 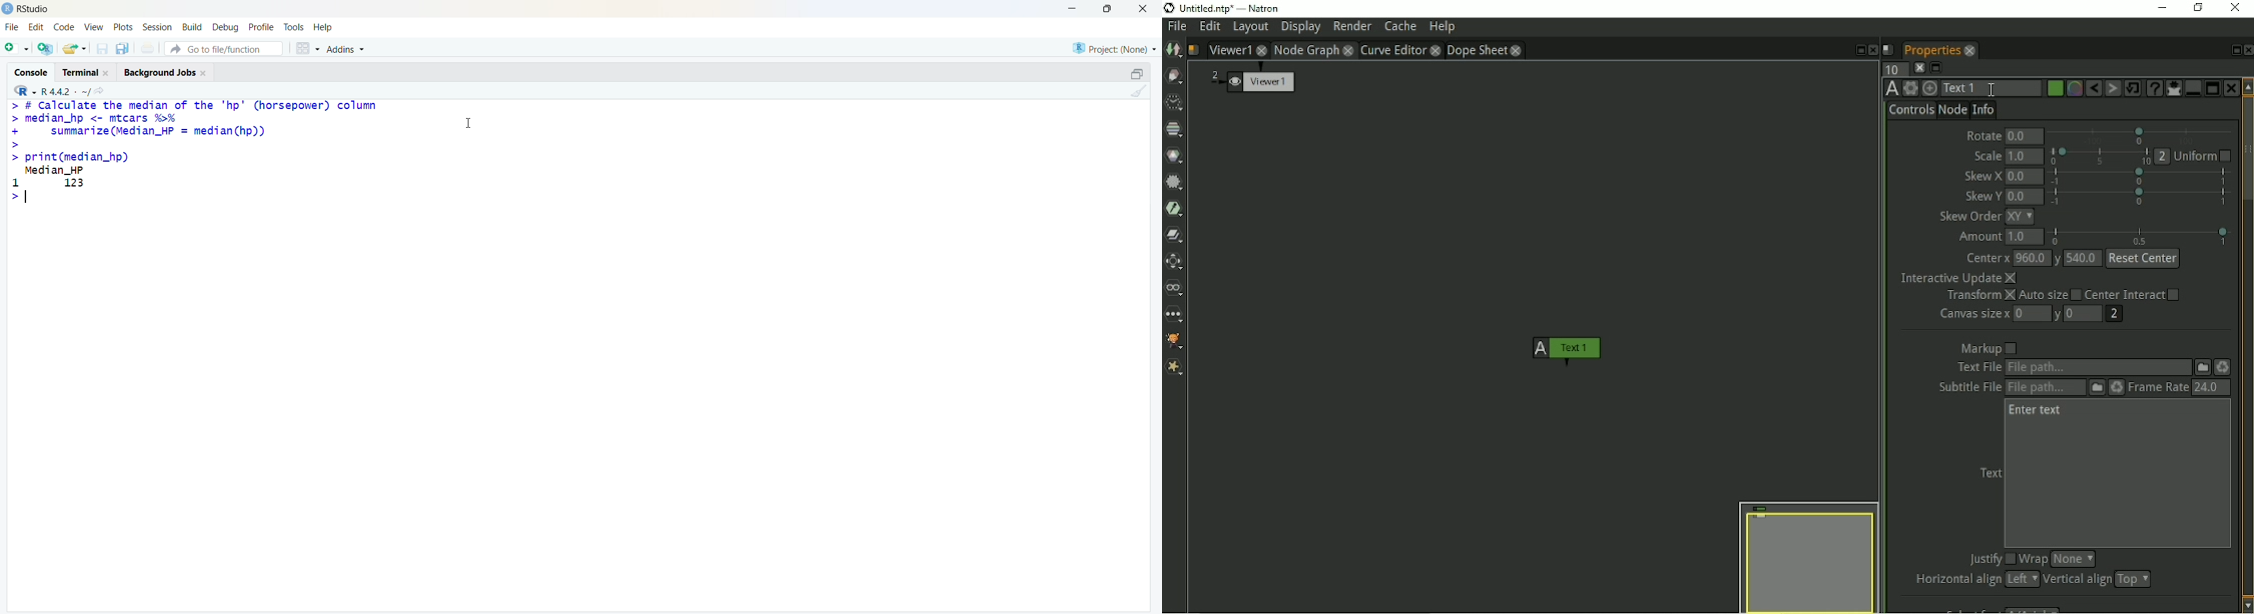 What do you see at coordinates (123, 48) in the screenshot?
I see `copy` at bounding box center [123, 48].